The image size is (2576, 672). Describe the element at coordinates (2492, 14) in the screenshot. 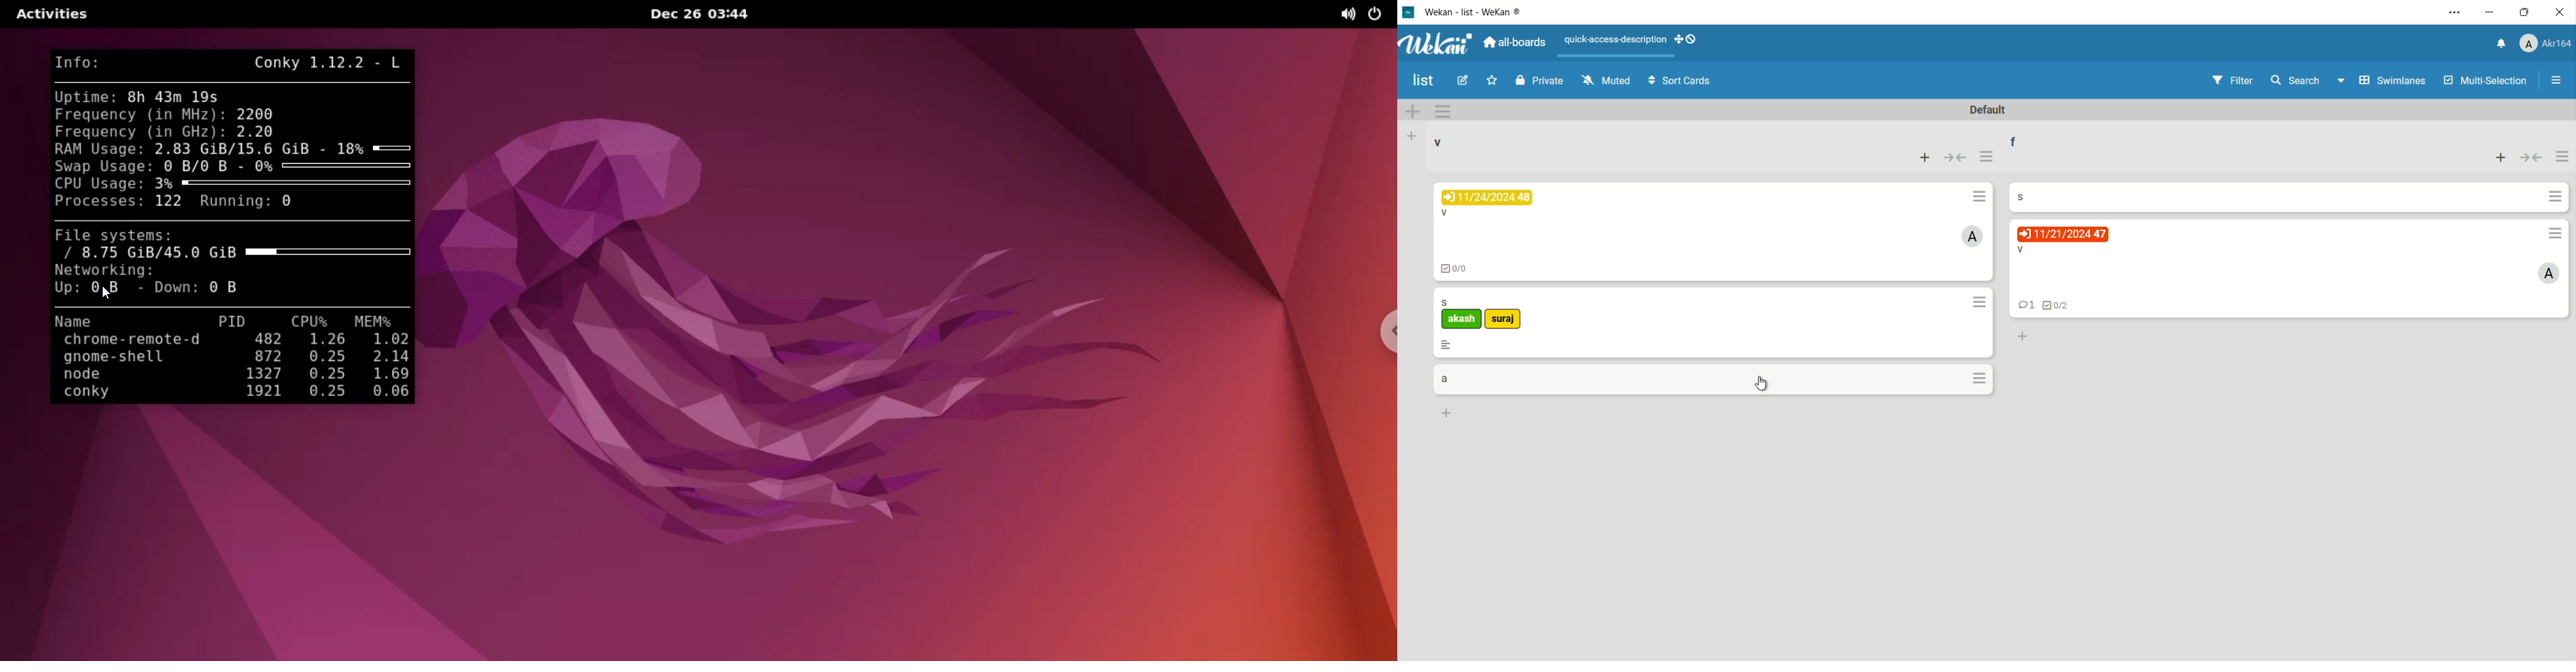

I see `minimize` at that location.